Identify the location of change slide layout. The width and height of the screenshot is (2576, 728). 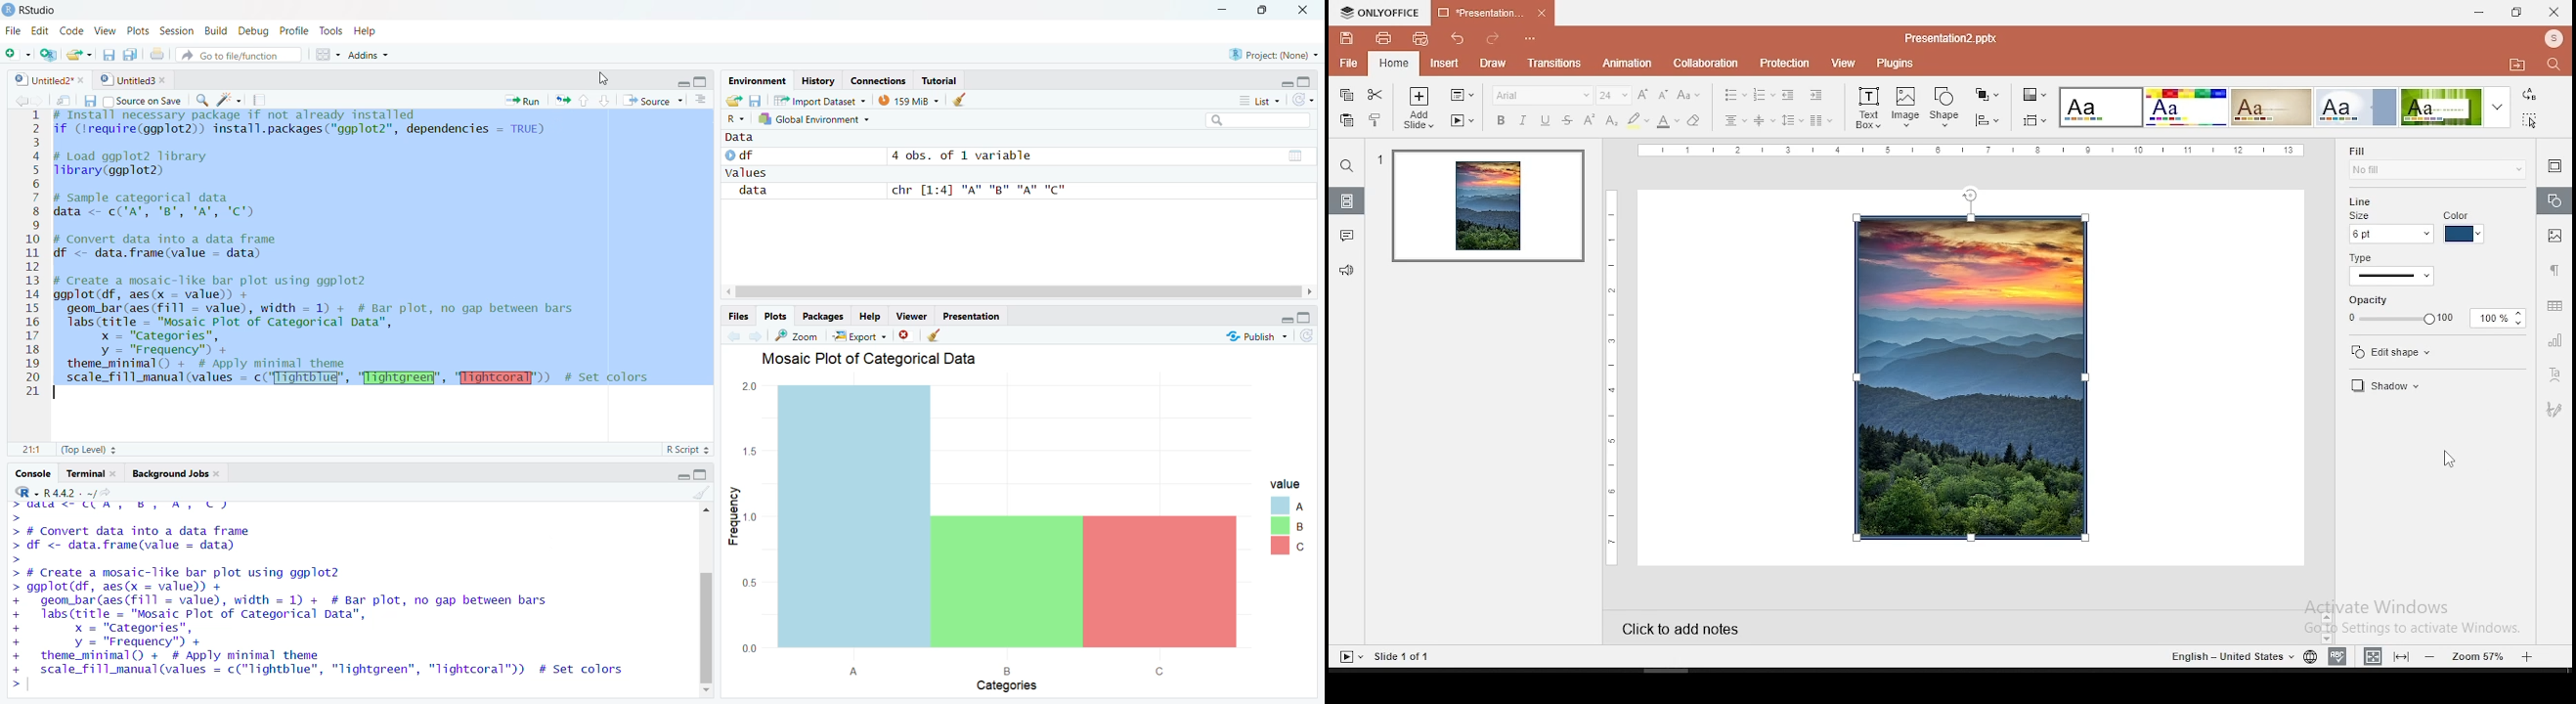
(1461, 95).